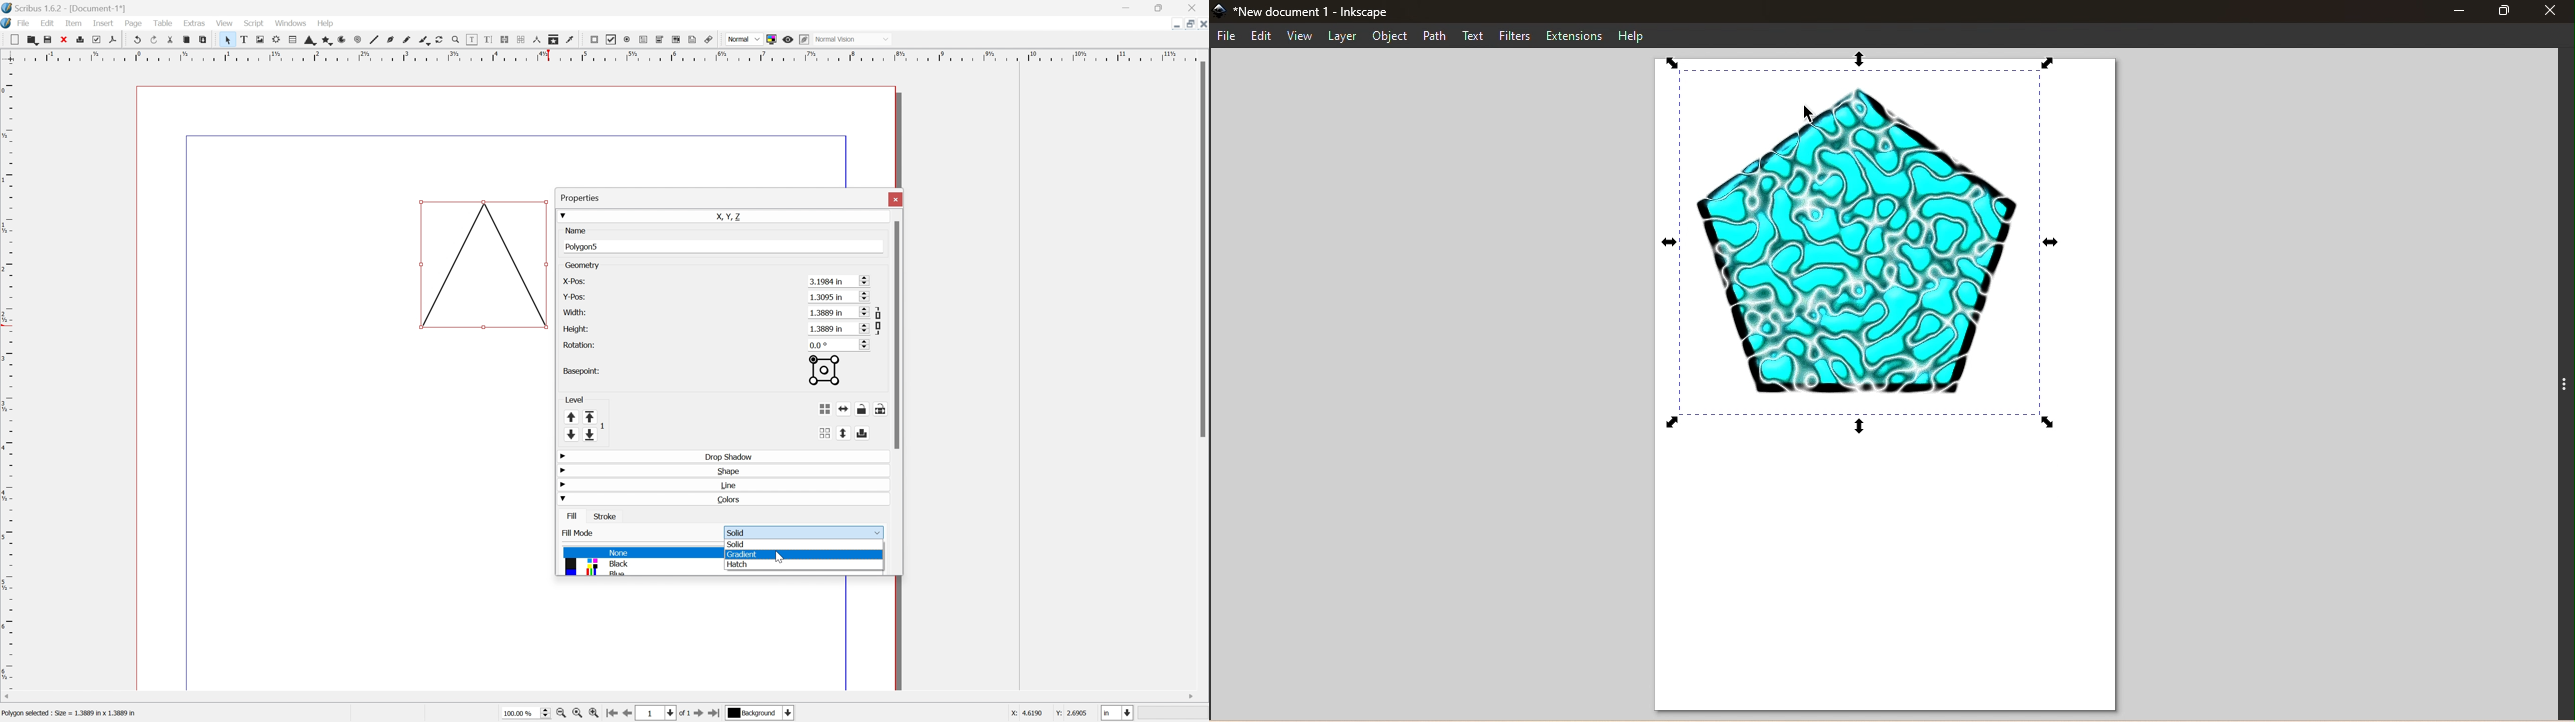  I want to click on Edit, so click(1260, 36).